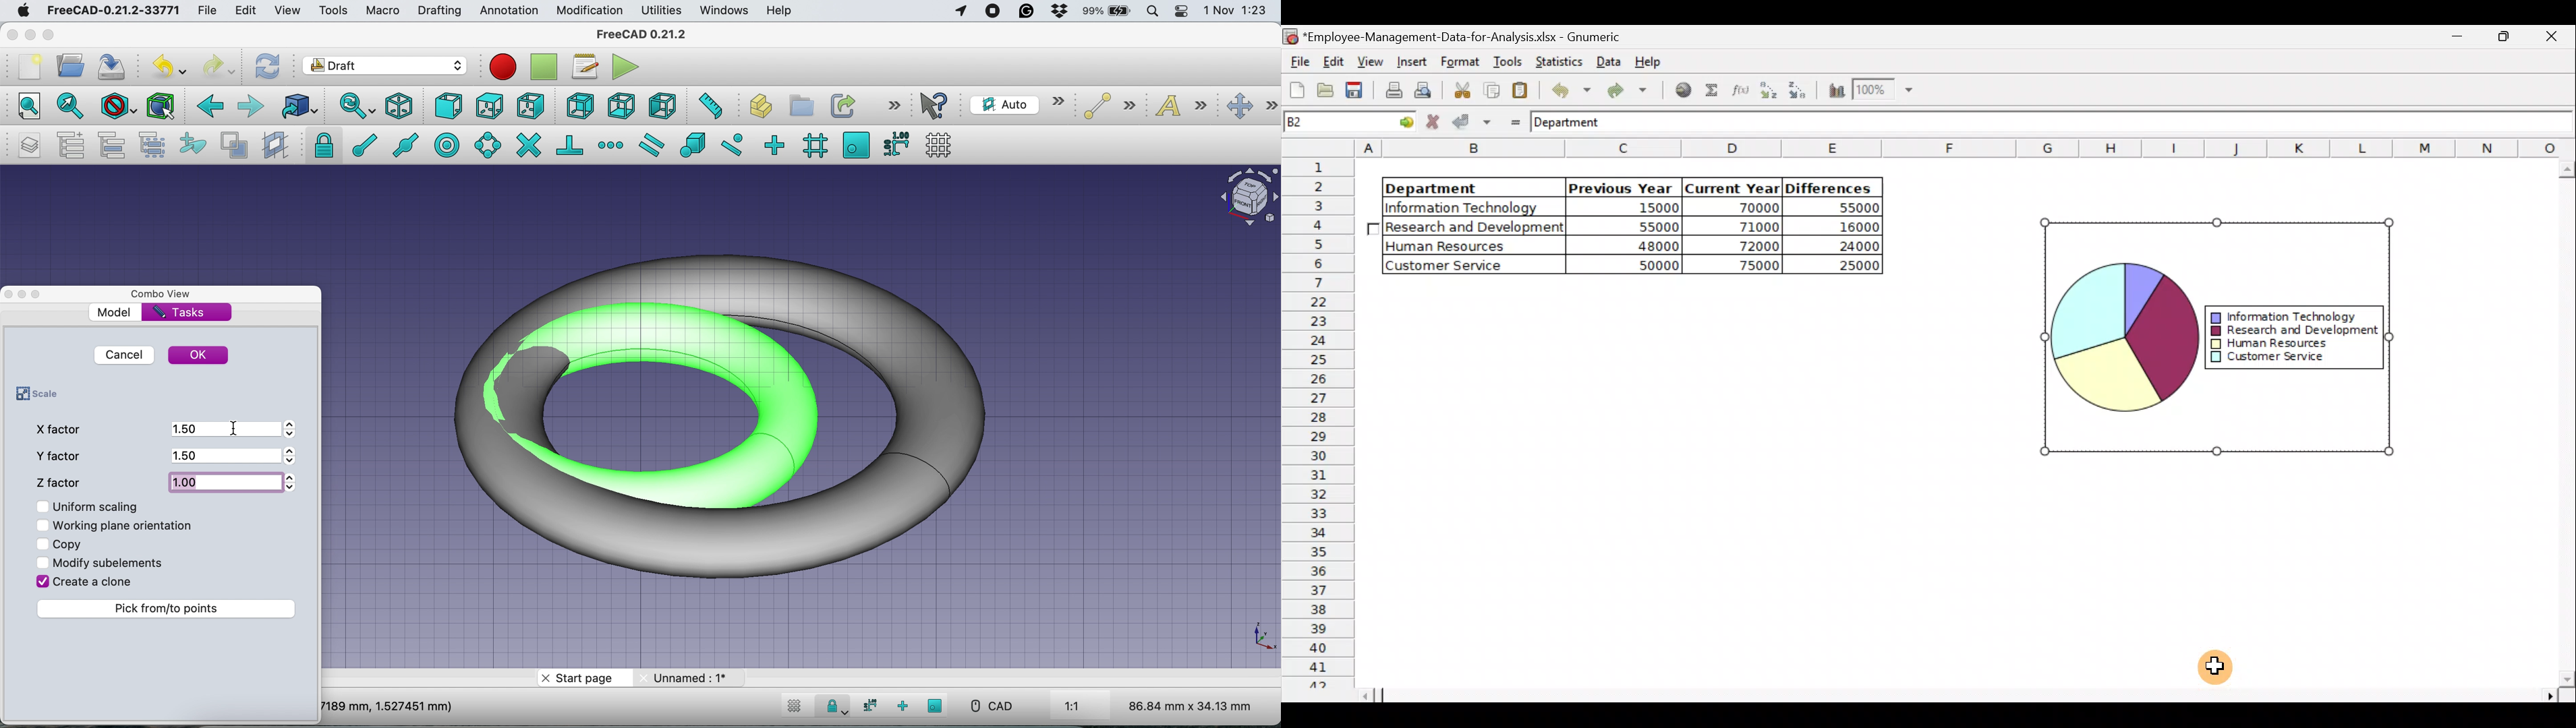 The height and width of the screenshot is (728, 2576). Describe the element at coordinates (1458, 62) in the screenshot. I see `Format` at that location.